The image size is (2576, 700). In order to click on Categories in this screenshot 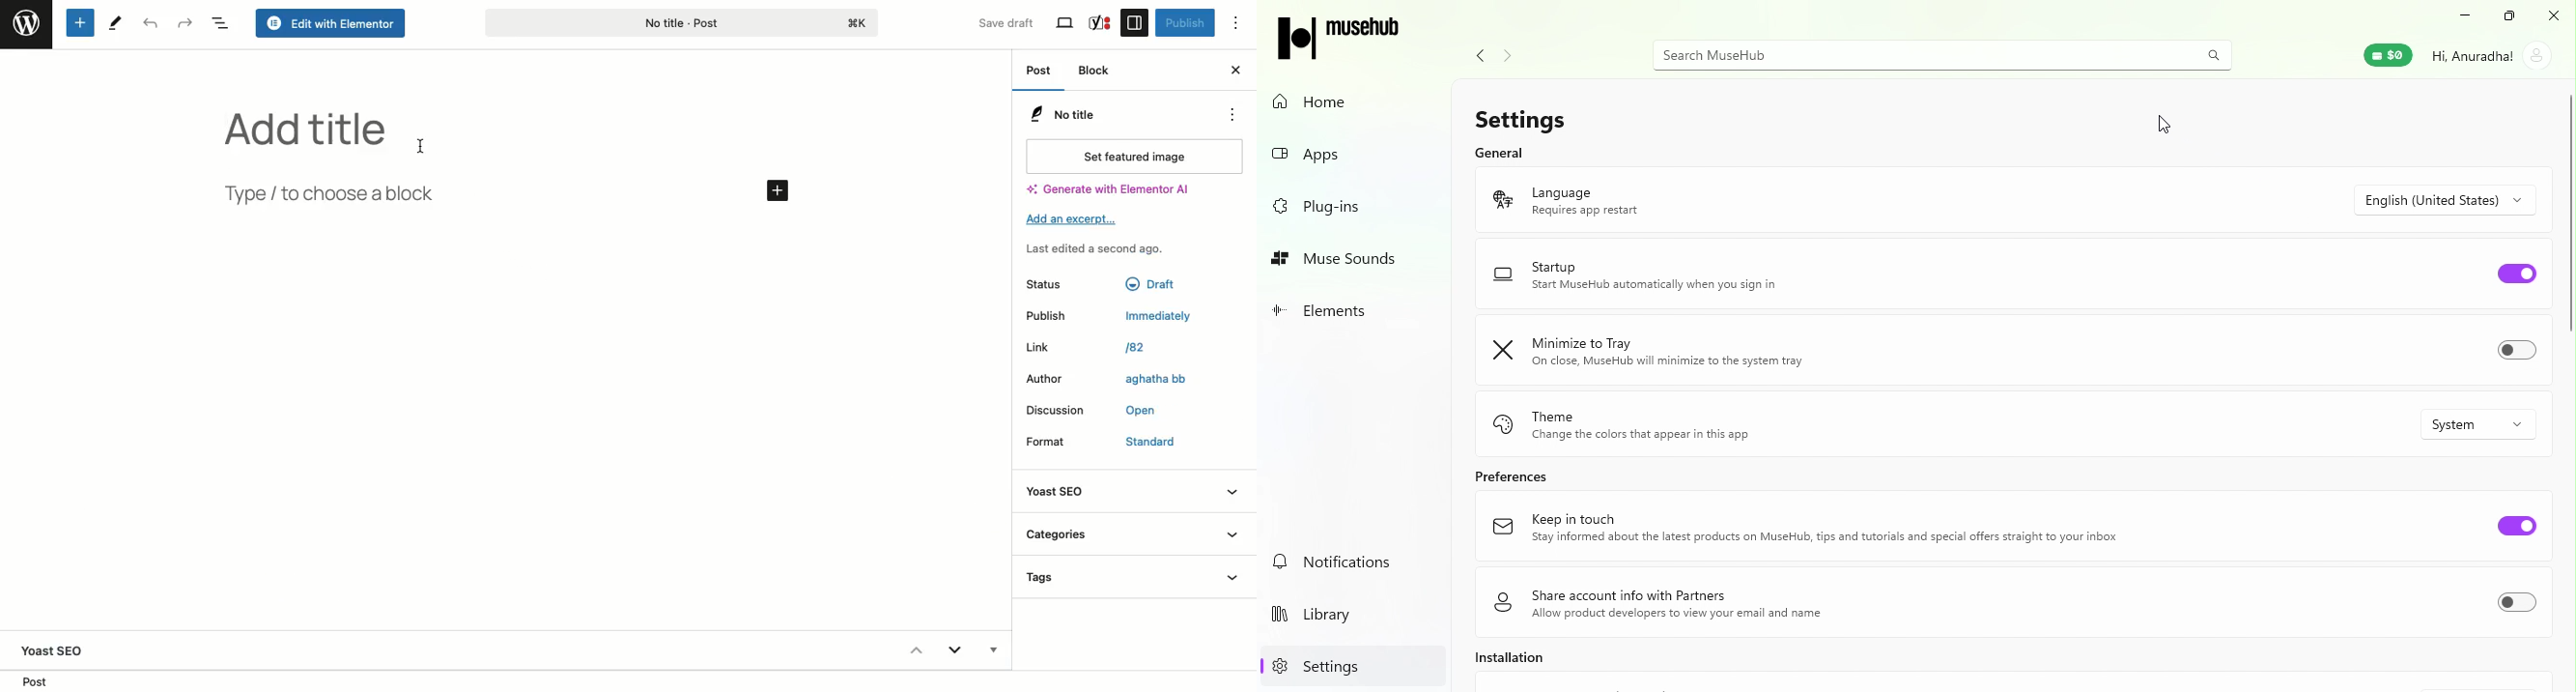, I will do `click(1134, 532)`.